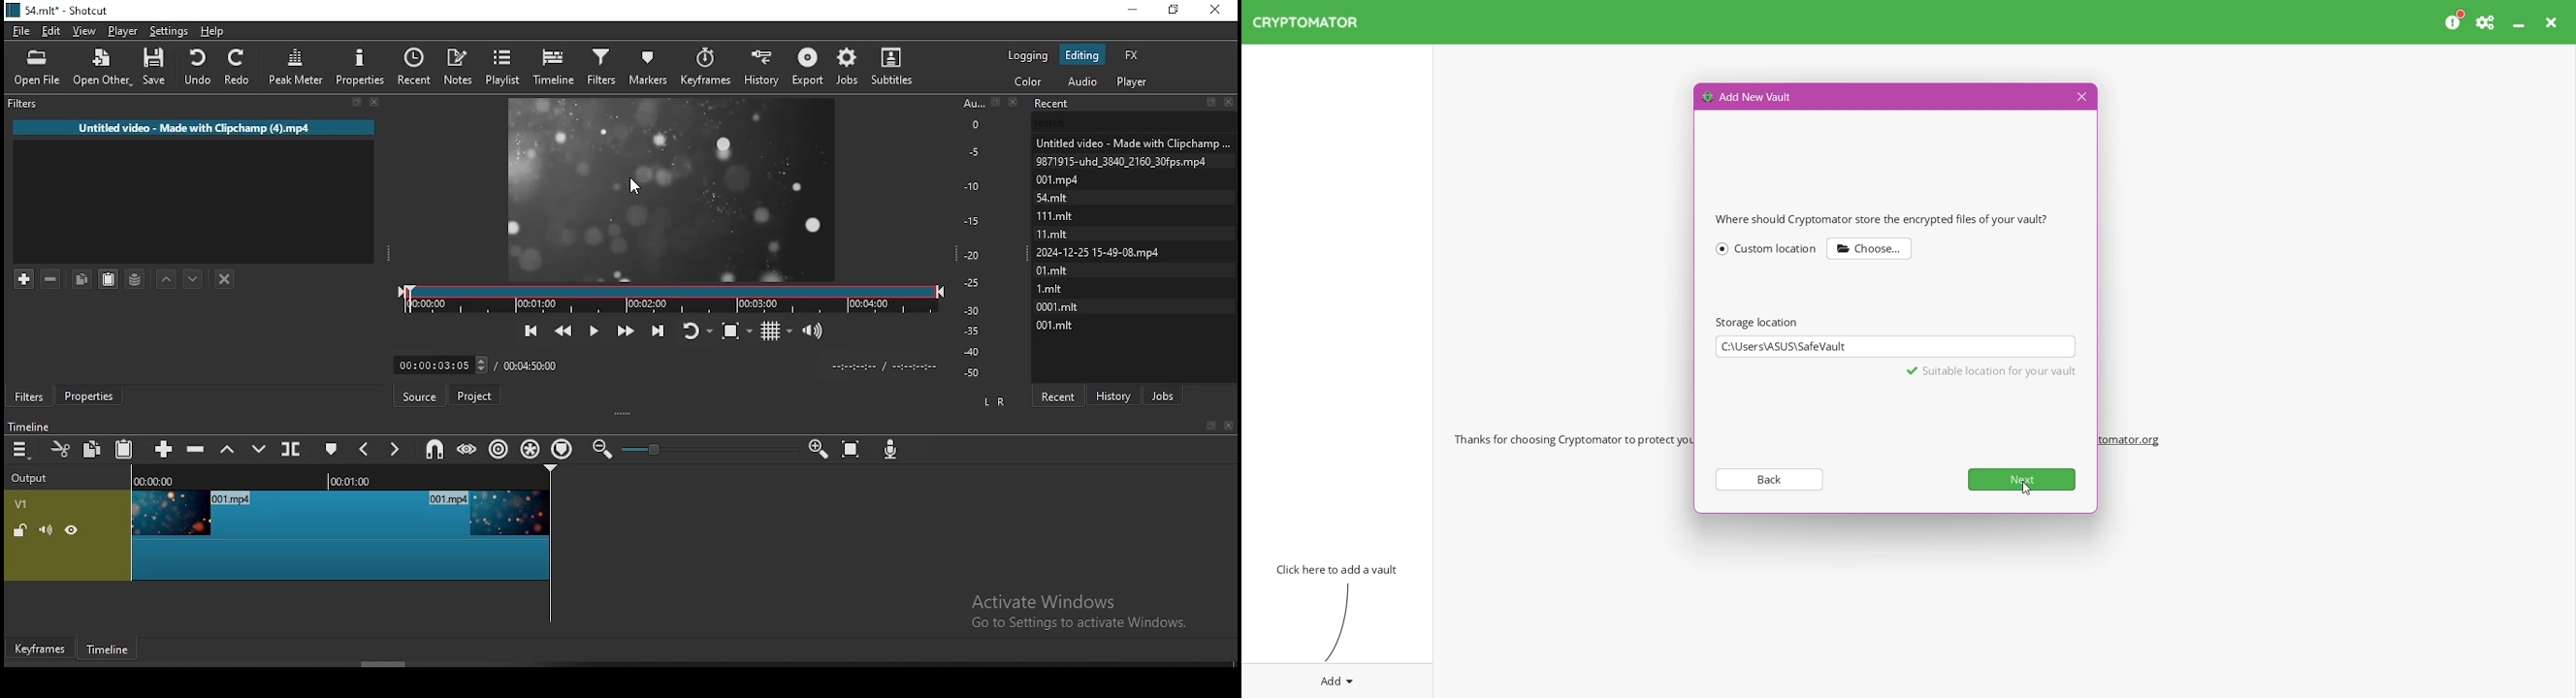  Describe the element at coordinates (20, 450) in the screenshot. I see `timeline menu` at that location.